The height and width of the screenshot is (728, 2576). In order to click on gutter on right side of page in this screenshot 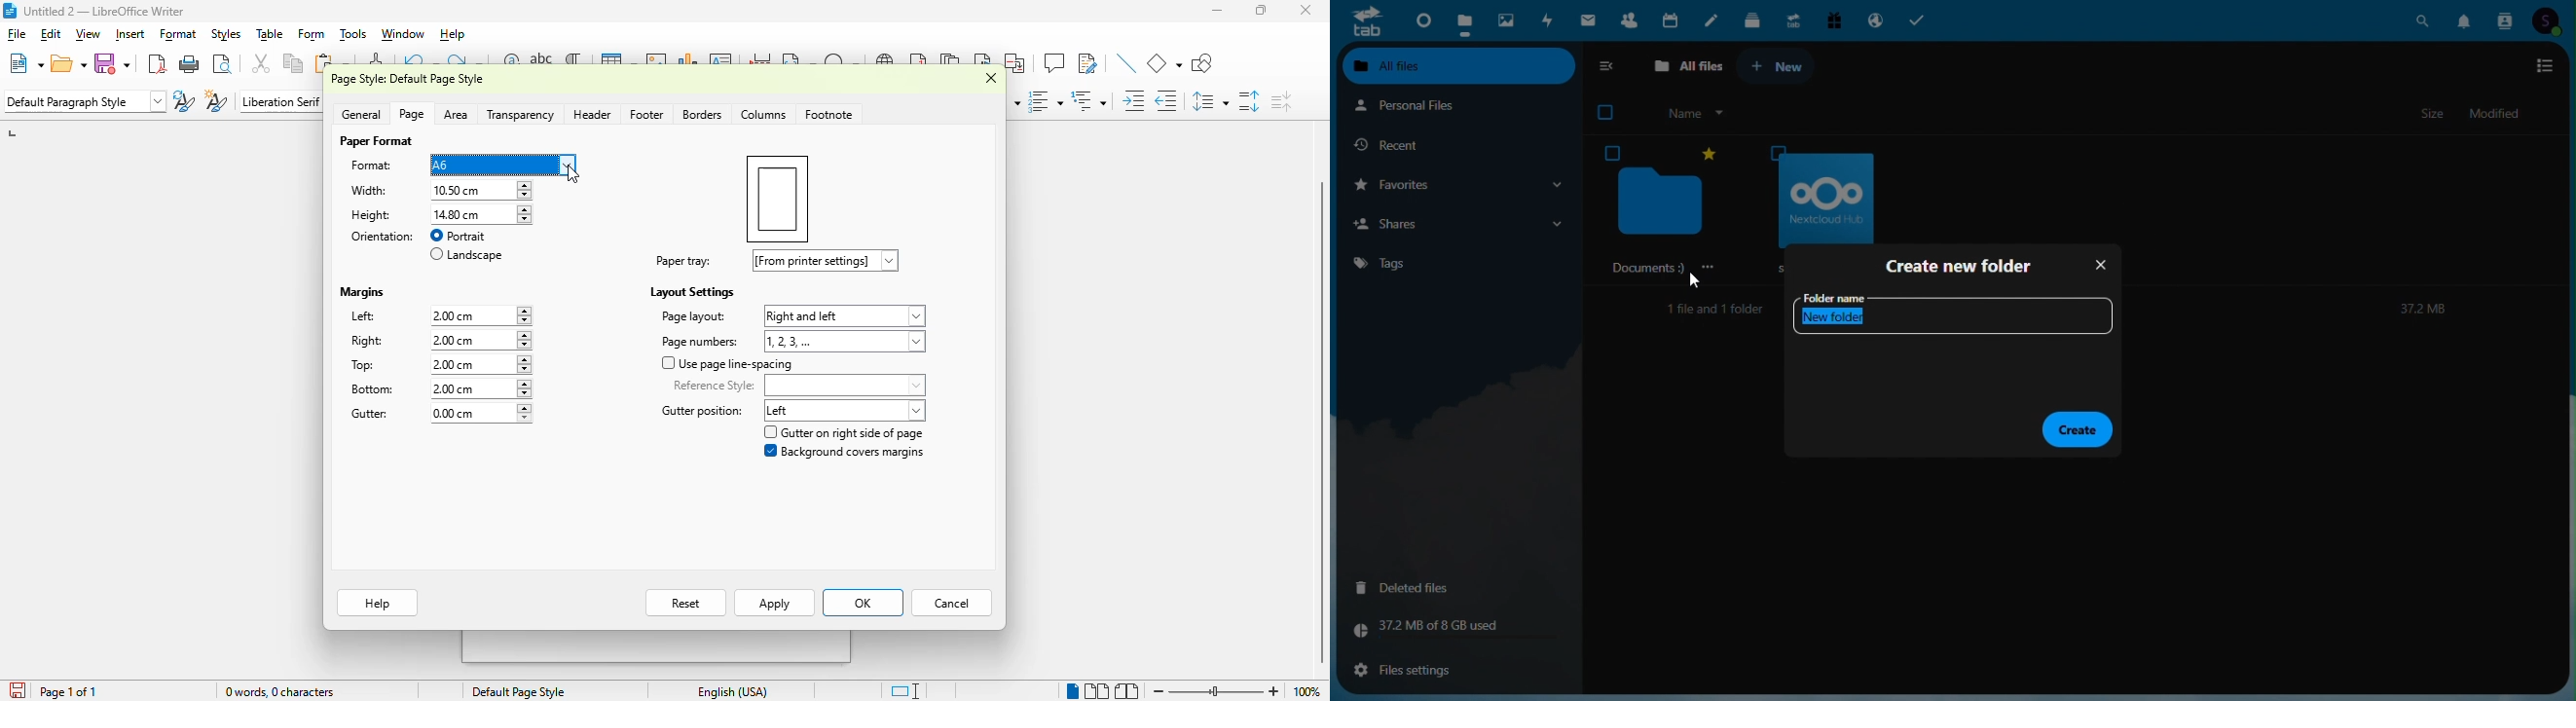, I will do `click(844, 432)`.